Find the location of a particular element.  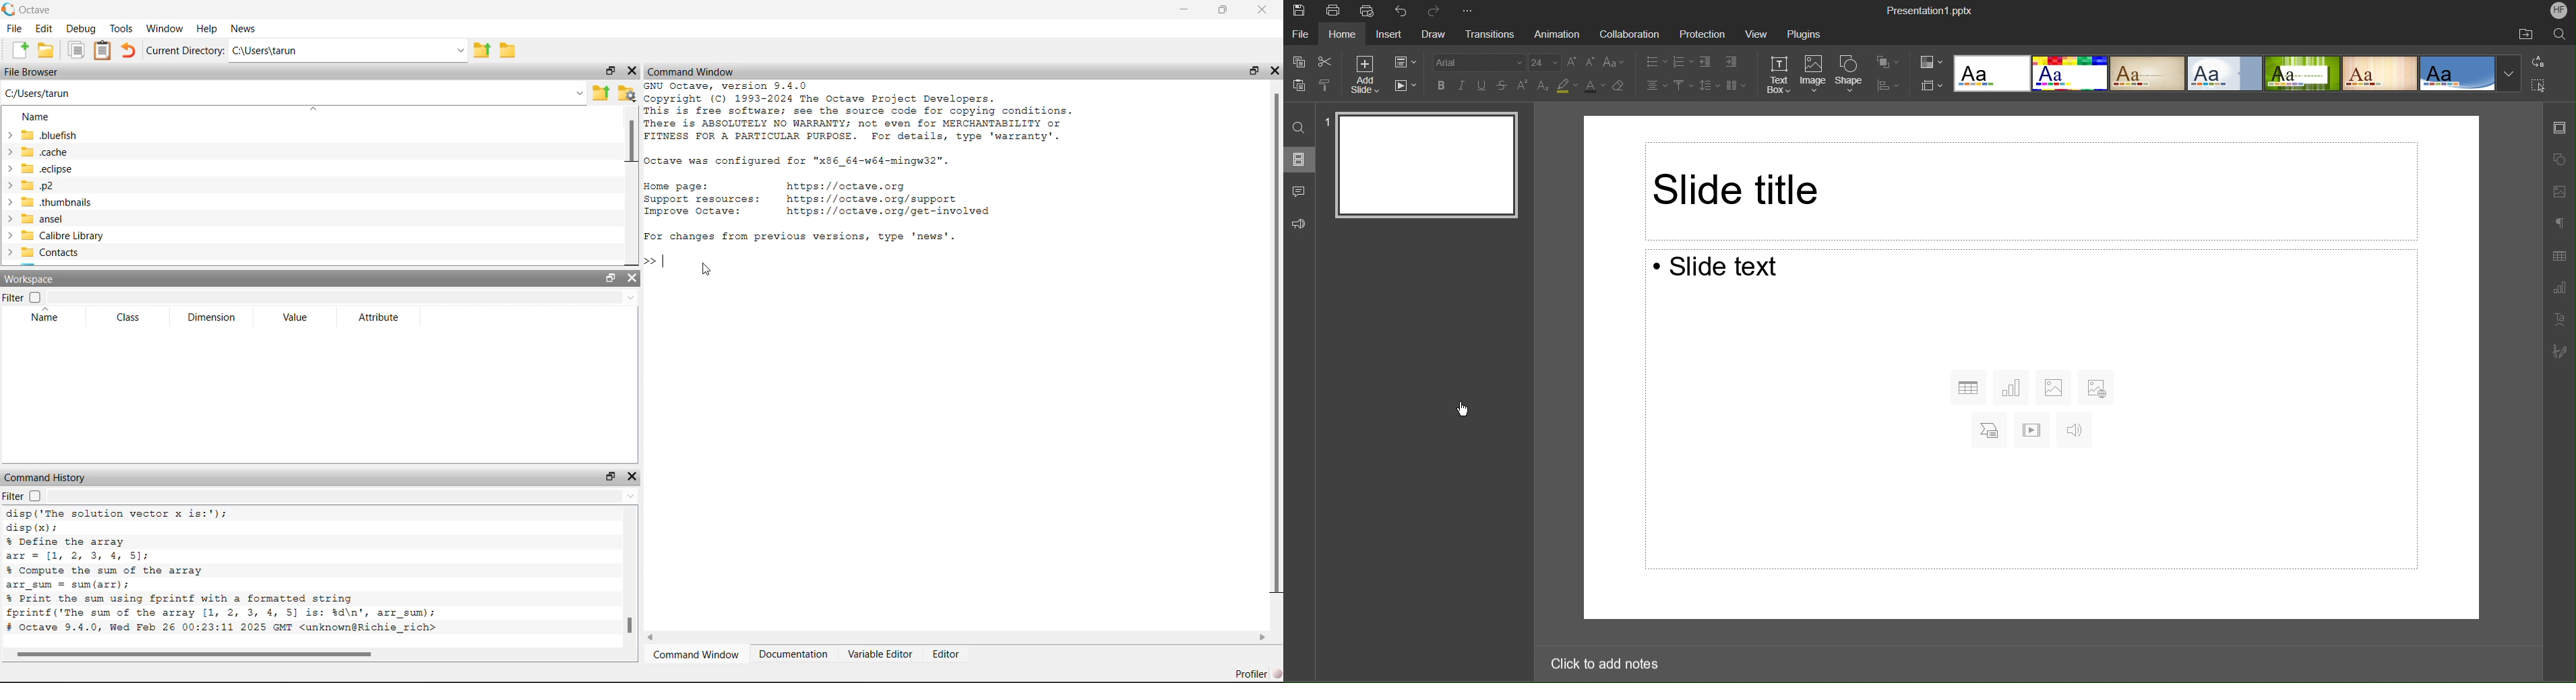

Cut is located at coordinates (1327, 61).